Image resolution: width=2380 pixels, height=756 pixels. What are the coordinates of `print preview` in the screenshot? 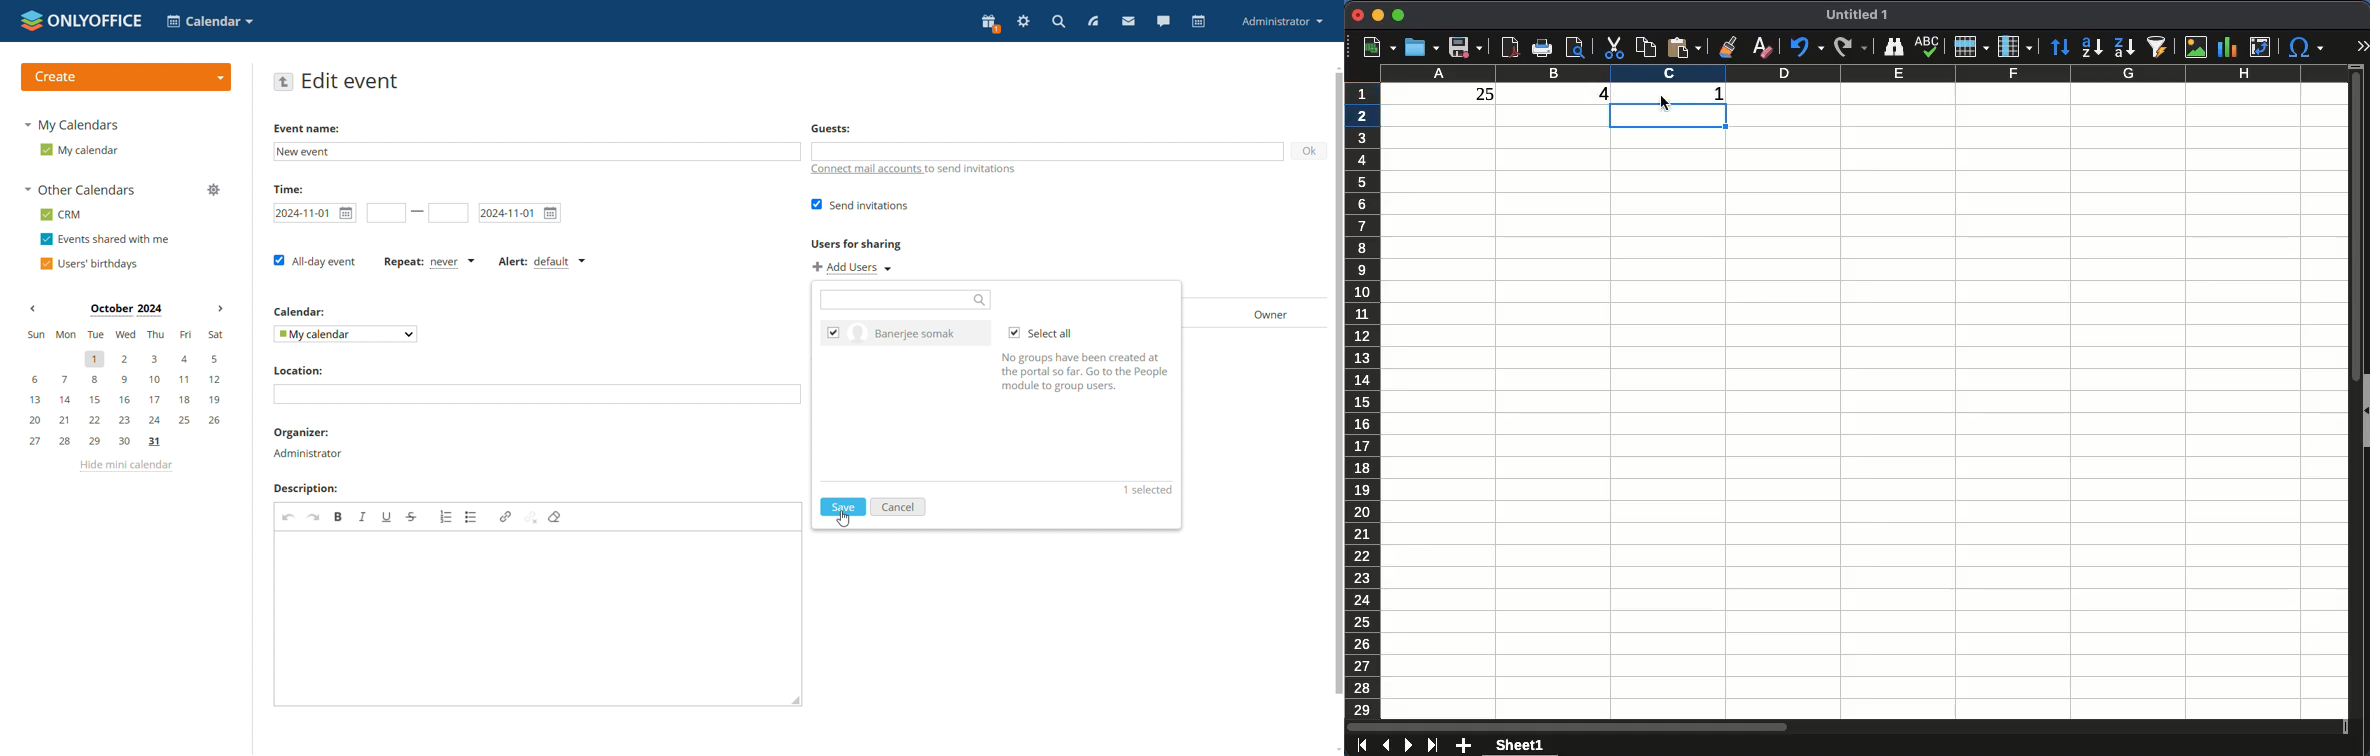 It's located at (1577, 48).